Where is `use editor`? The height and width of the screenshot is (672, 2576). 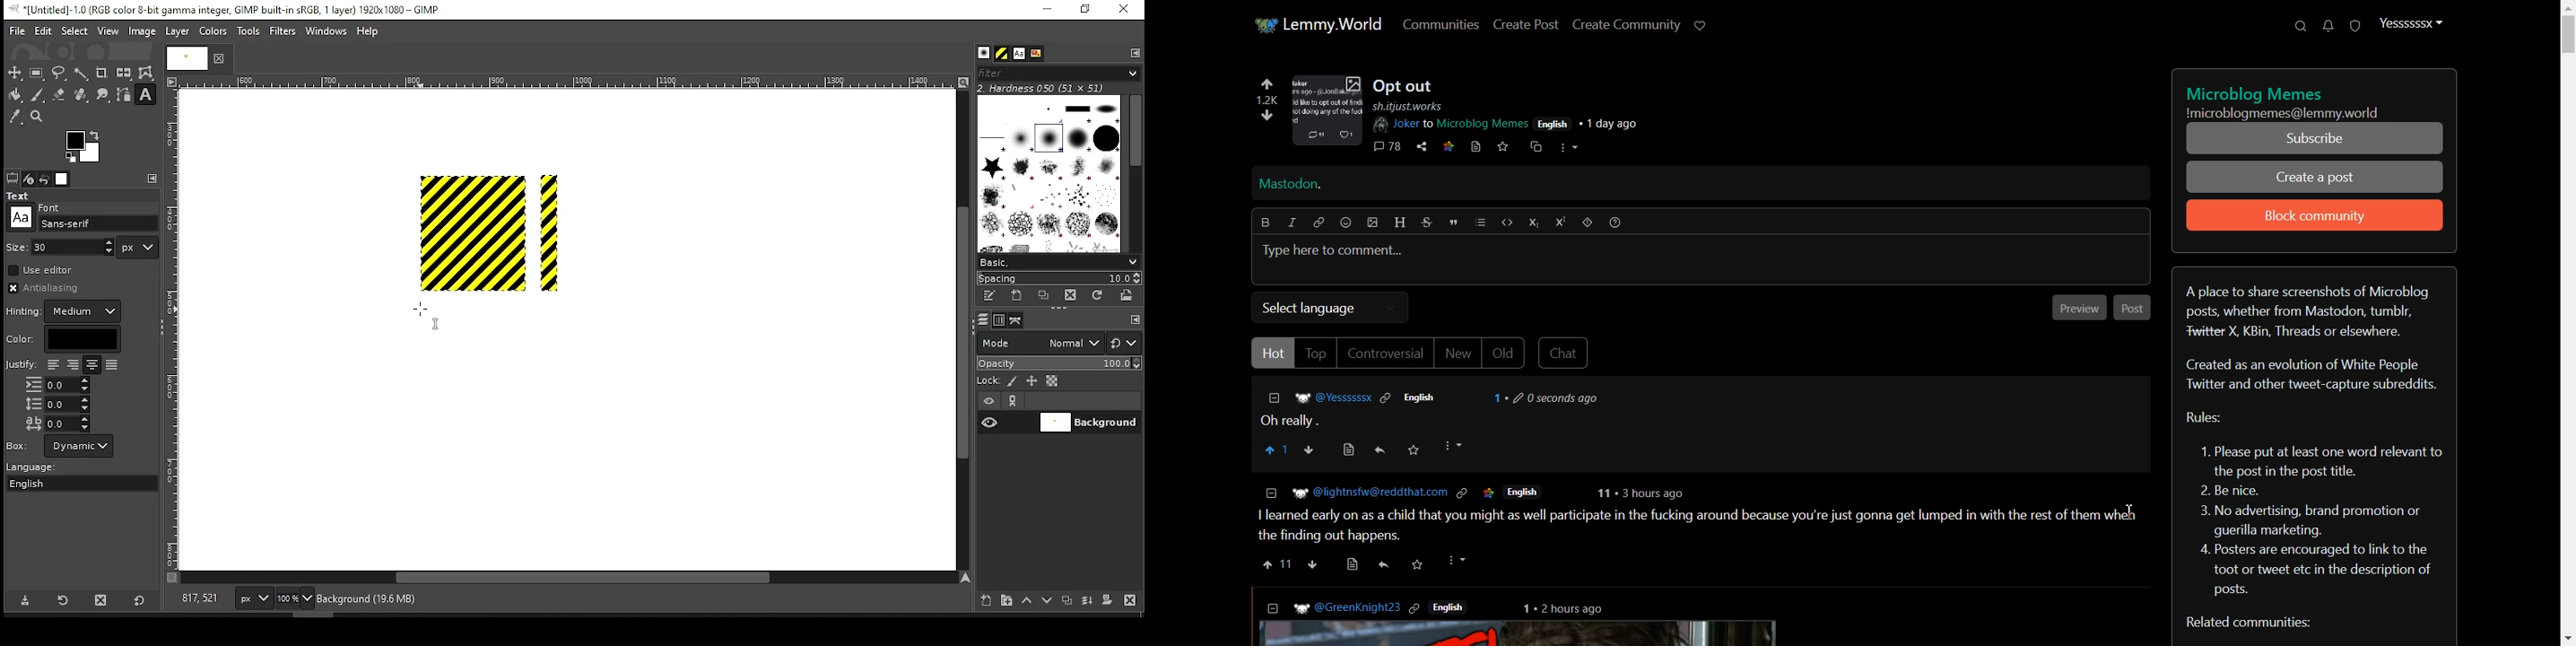 use editor is located at coordinates (42, 270).